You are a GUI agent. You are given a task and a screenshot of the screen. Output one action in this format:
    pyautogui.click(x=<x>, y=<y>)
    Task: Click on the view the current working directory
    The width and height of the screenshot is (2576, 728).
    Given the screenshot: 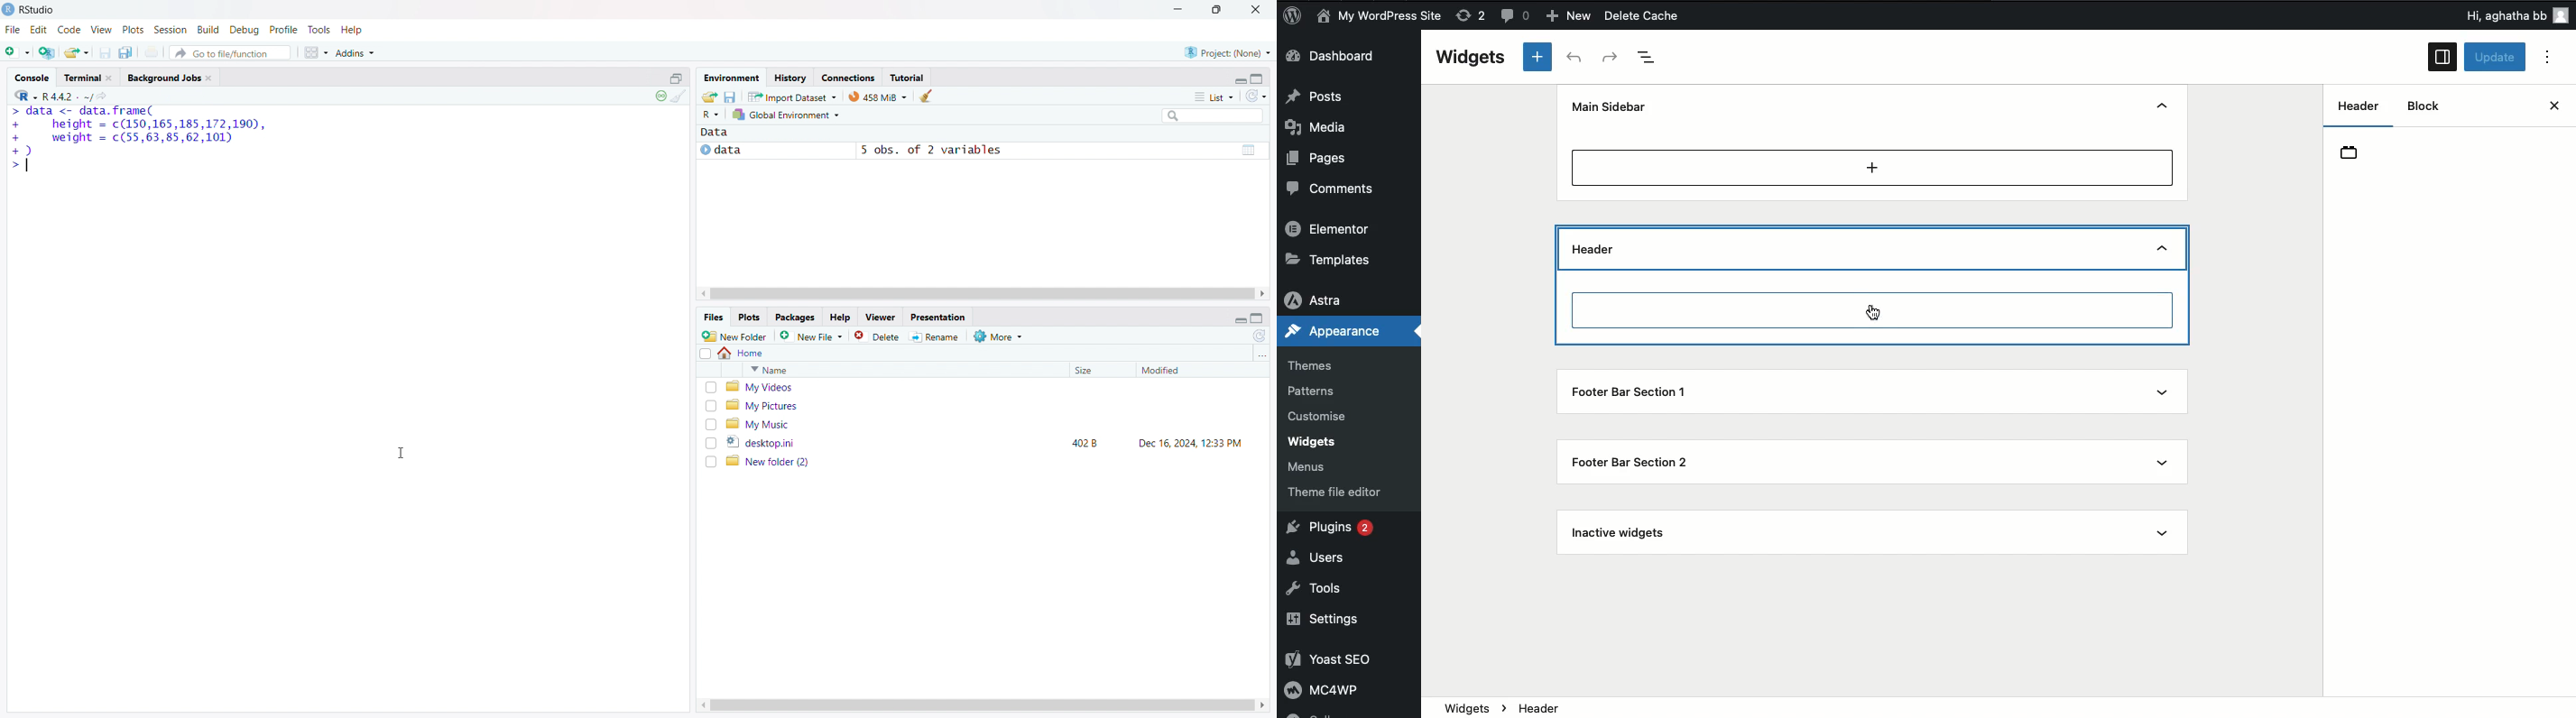 What is the action you would take?
    pyautogui.click(x=104, y=95)
    